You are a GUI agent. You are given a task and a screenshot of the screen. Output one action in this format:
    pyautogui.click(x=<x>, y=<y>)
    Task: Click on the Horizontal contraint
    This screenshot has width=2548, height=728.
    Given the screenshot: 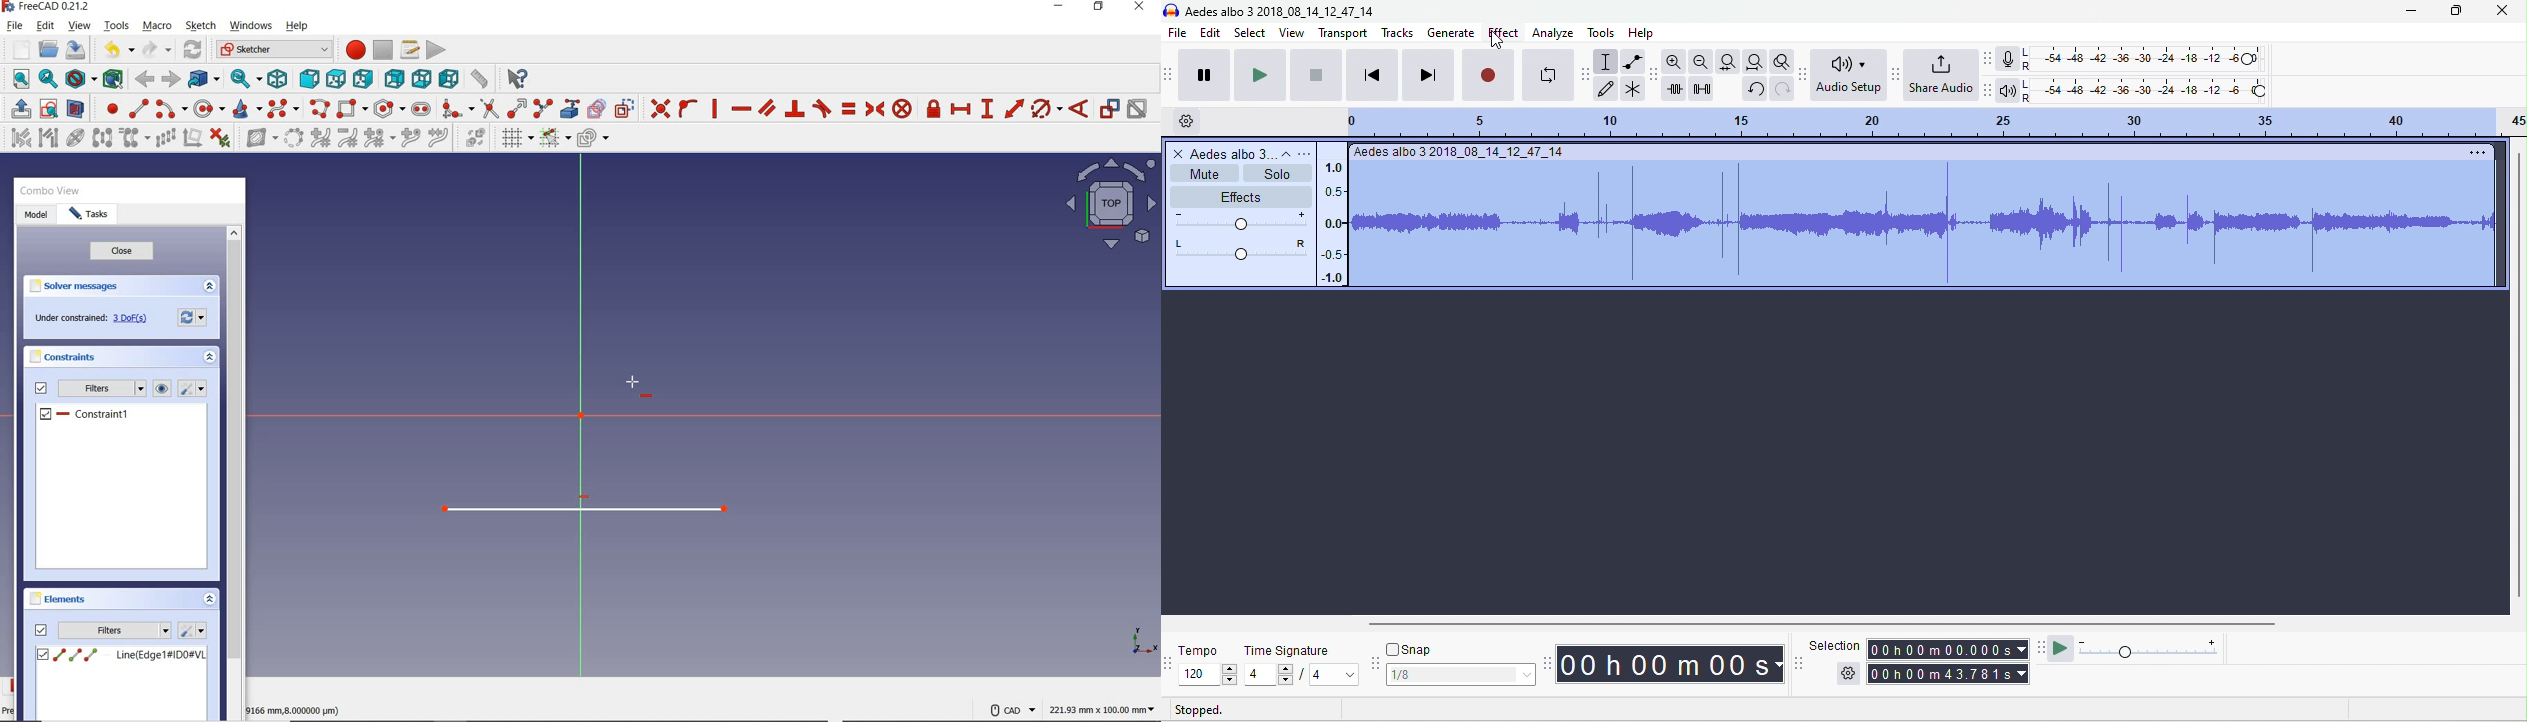 What is the action you would take?
    pyautogui.click(x=86, y=416)
    